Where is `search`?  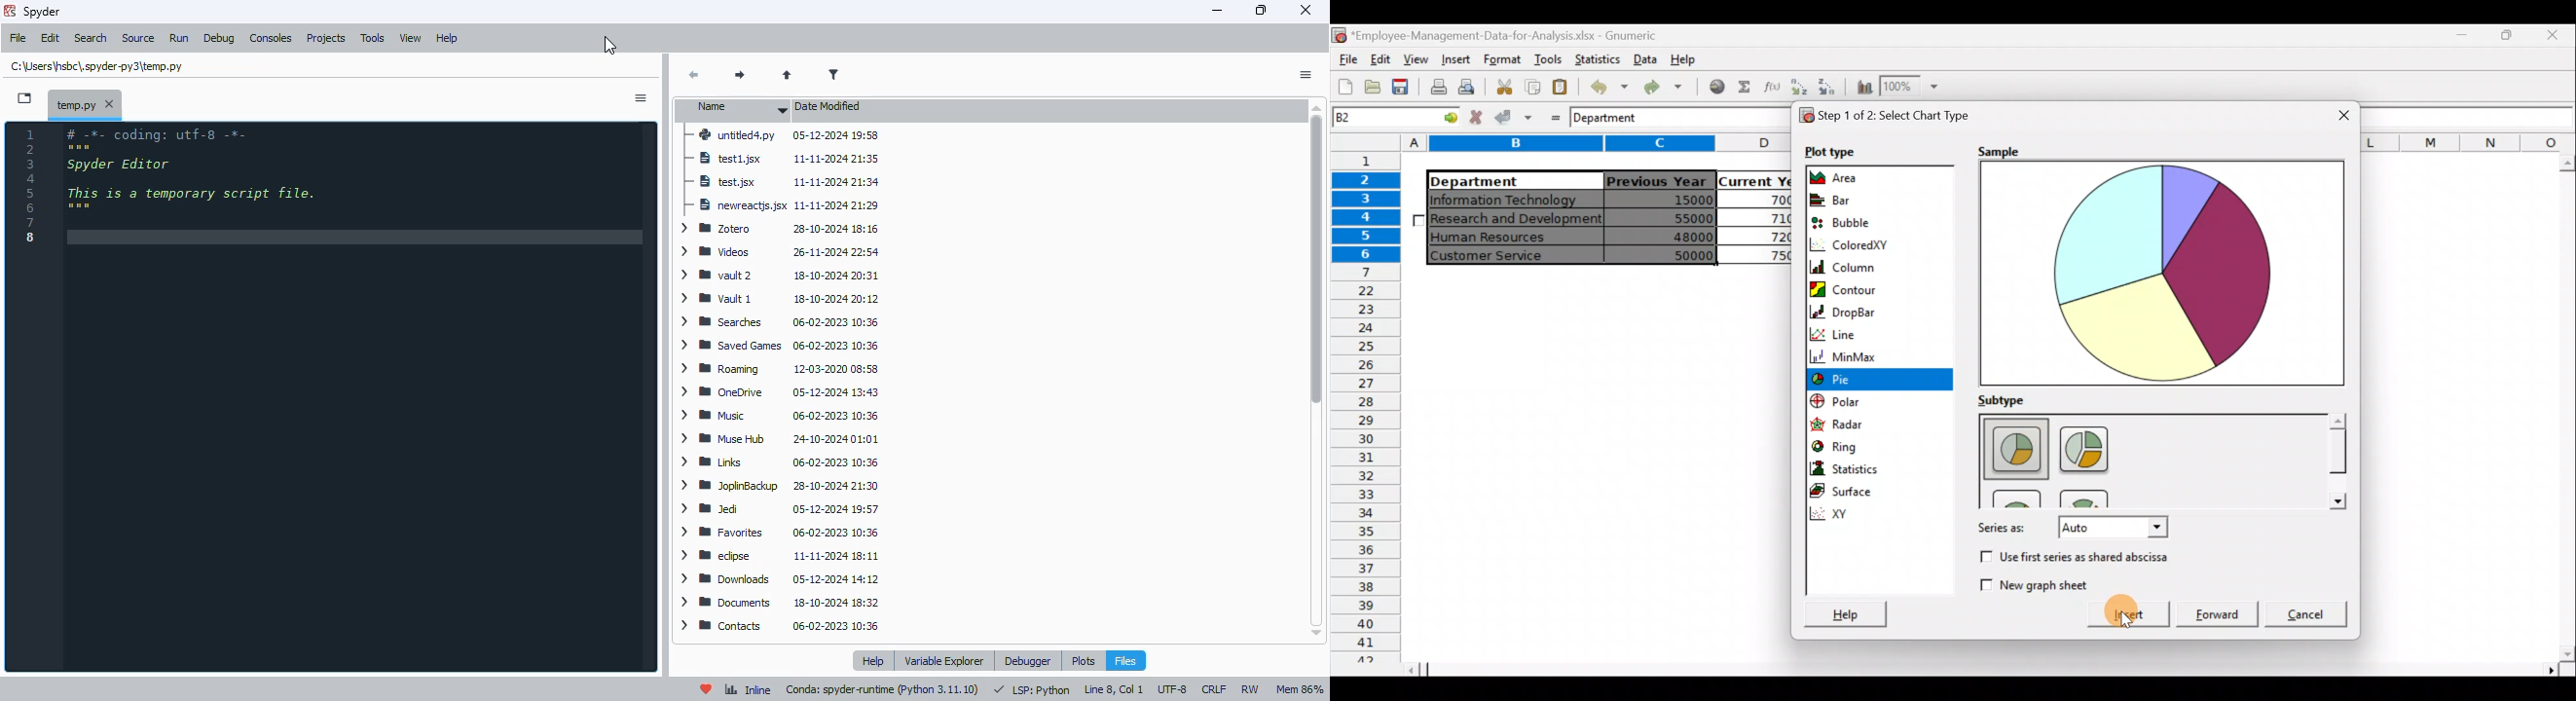 search is located at coordinates (92, 38).